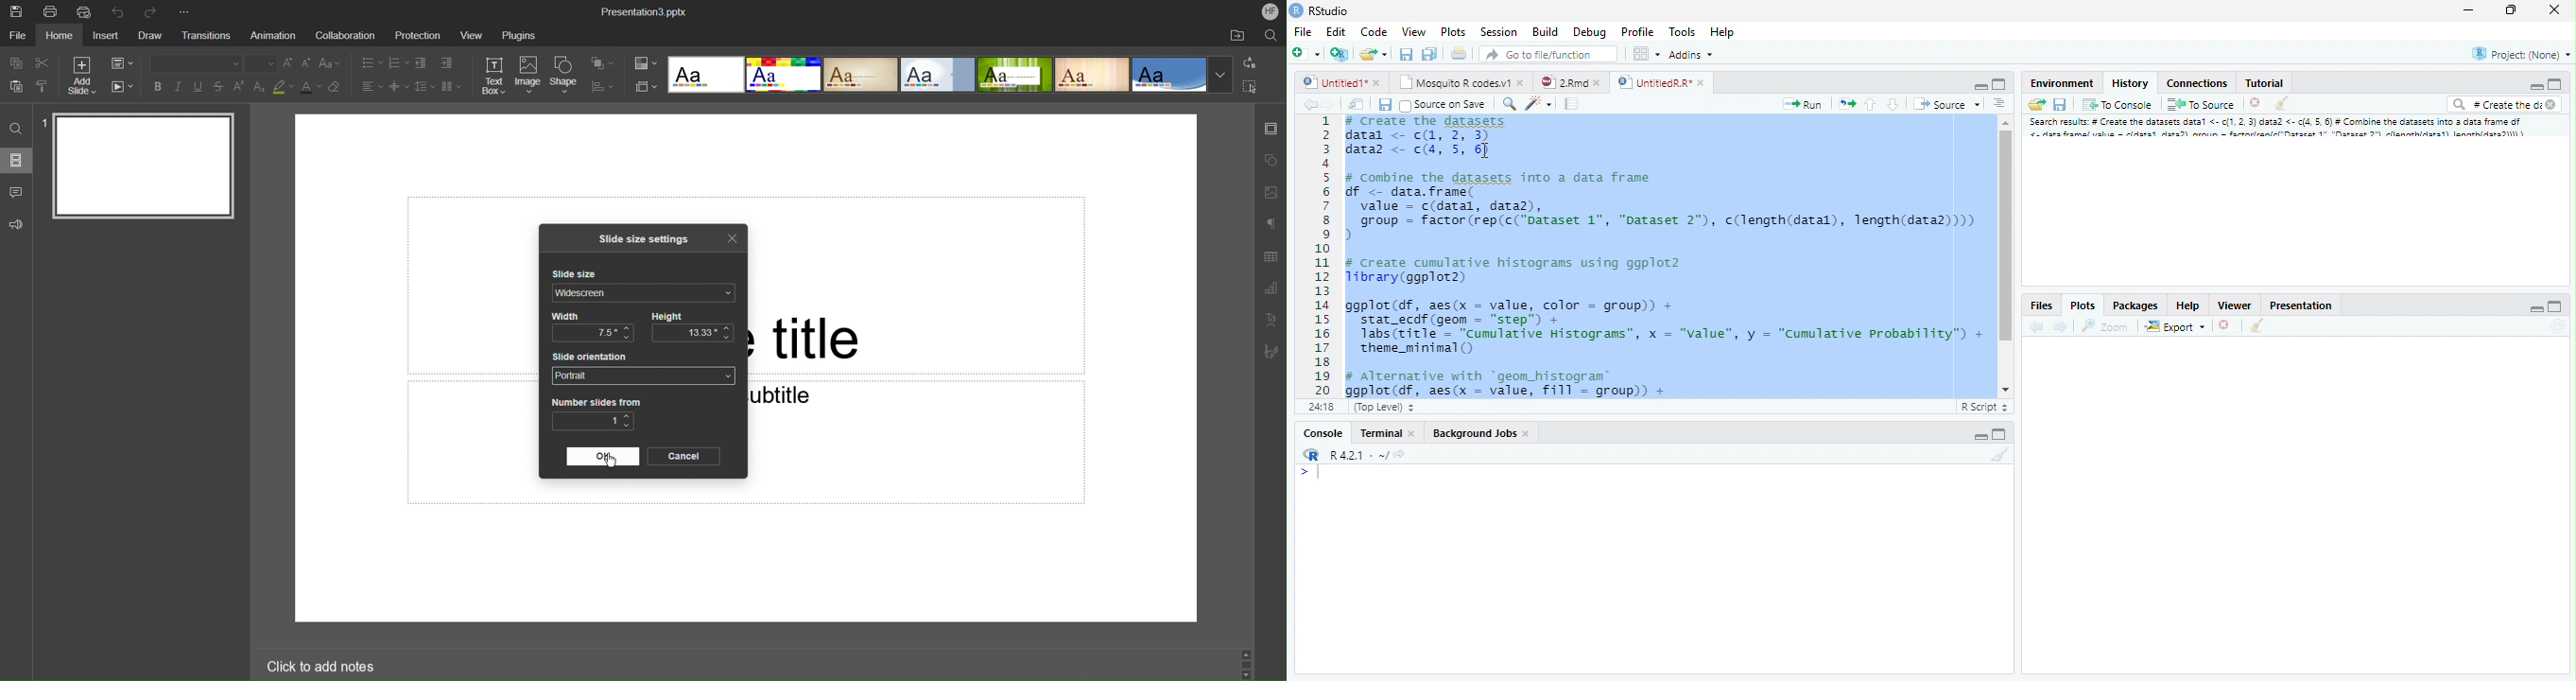  What do you see at coordinates (1271, 11) in the screenshot?
I see `Account` at bounding box center [1271, 11].